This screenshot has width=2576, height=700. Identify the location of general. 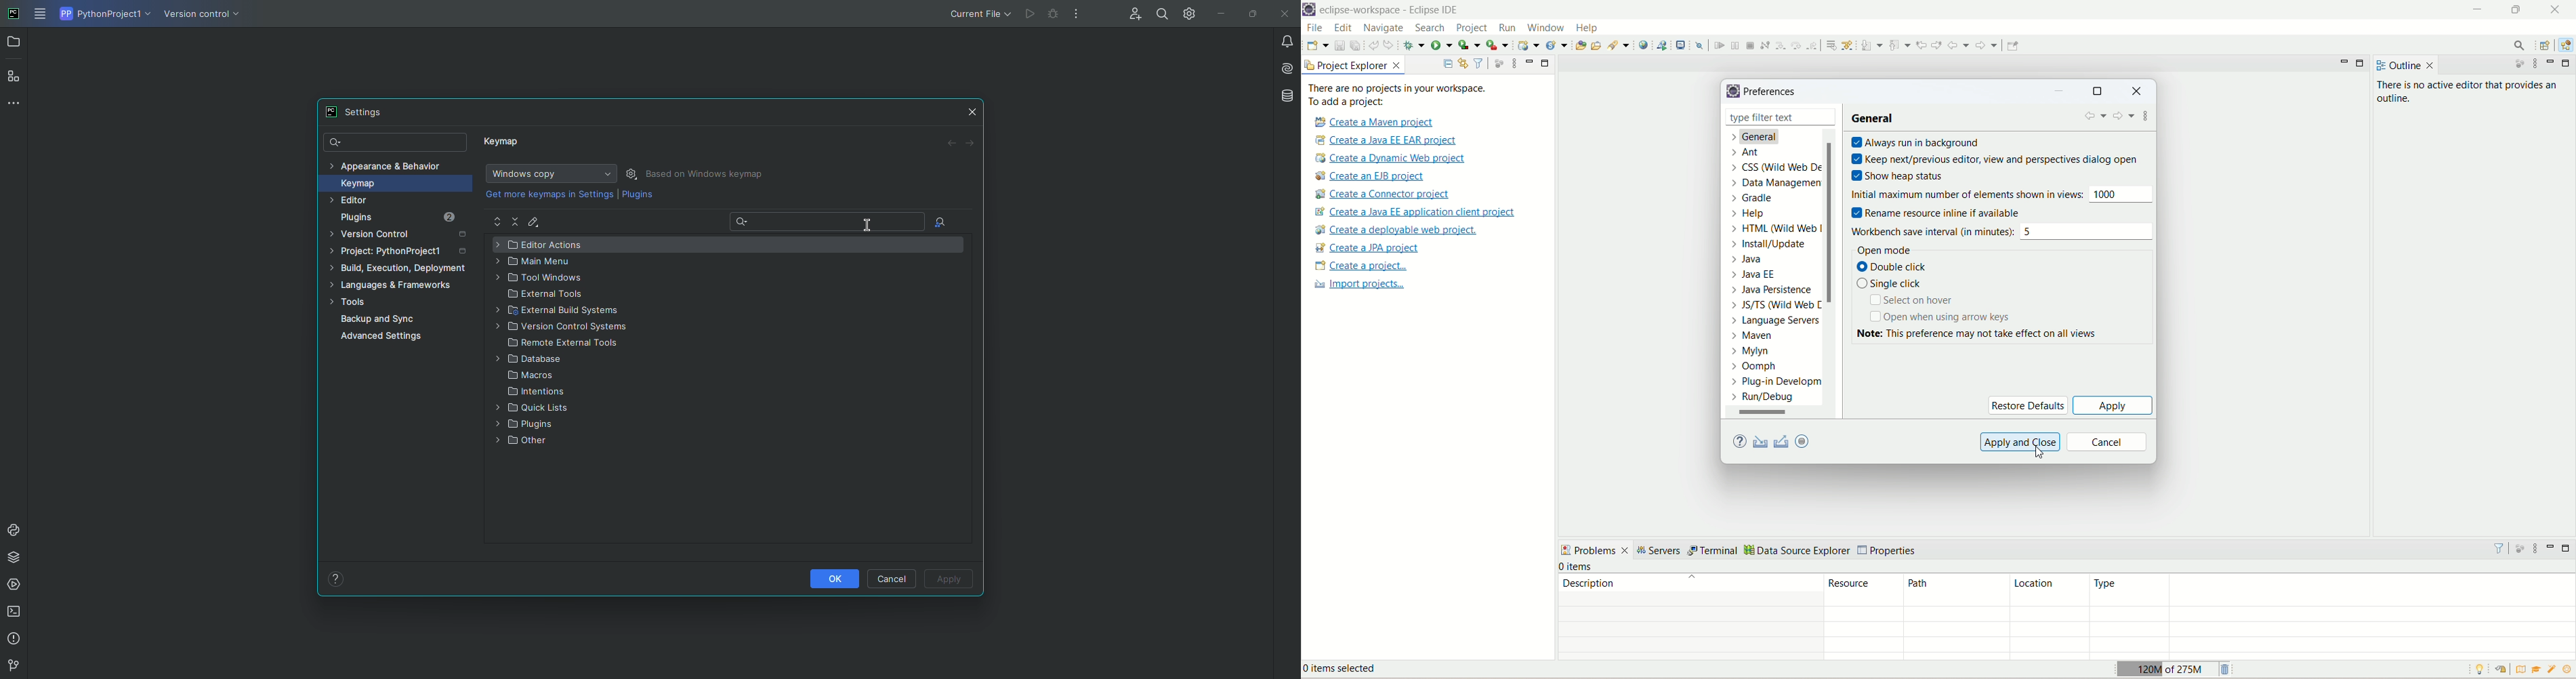
(1762, 138).